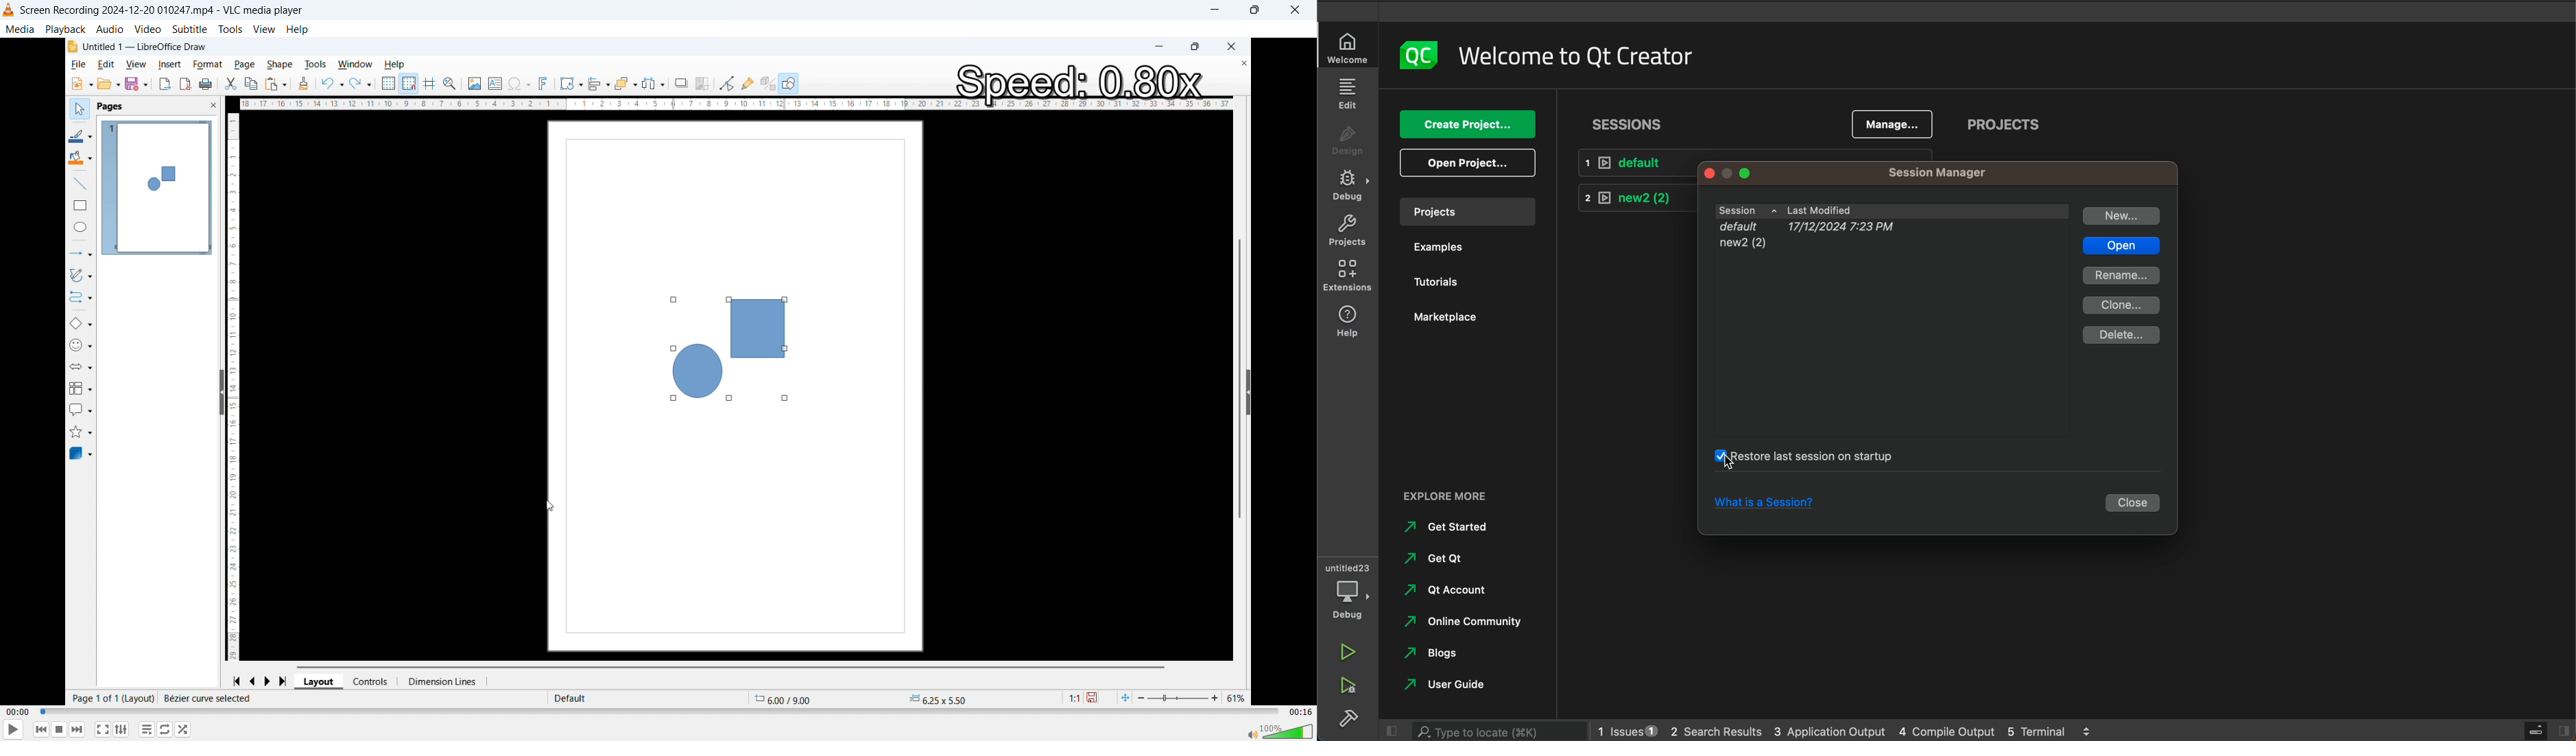 Image resolution: width=2576 pixels, height=756 pixels. What do you see at coordinates (1436, 559) in the screenshot?
I see `get qt` at bounding box center [1436, 559].